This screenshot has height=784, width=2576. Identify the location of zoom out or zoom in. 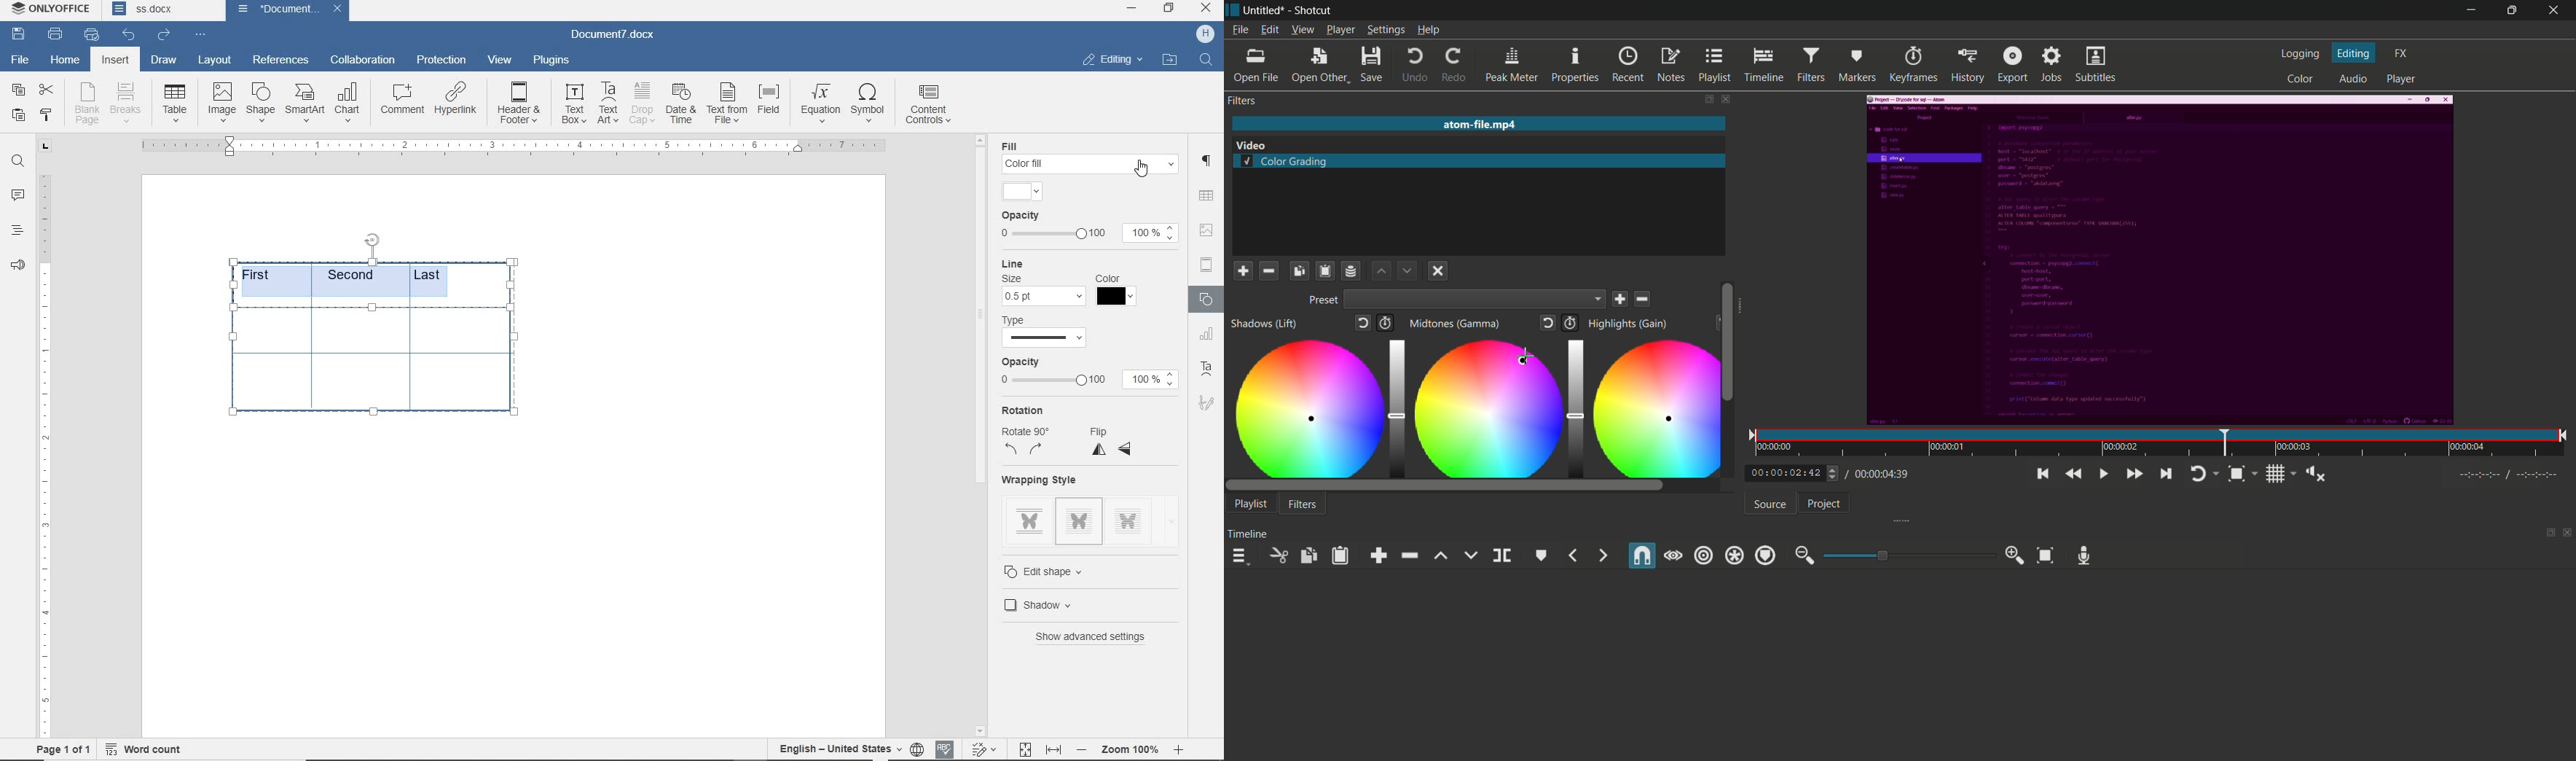
(1134, 747).